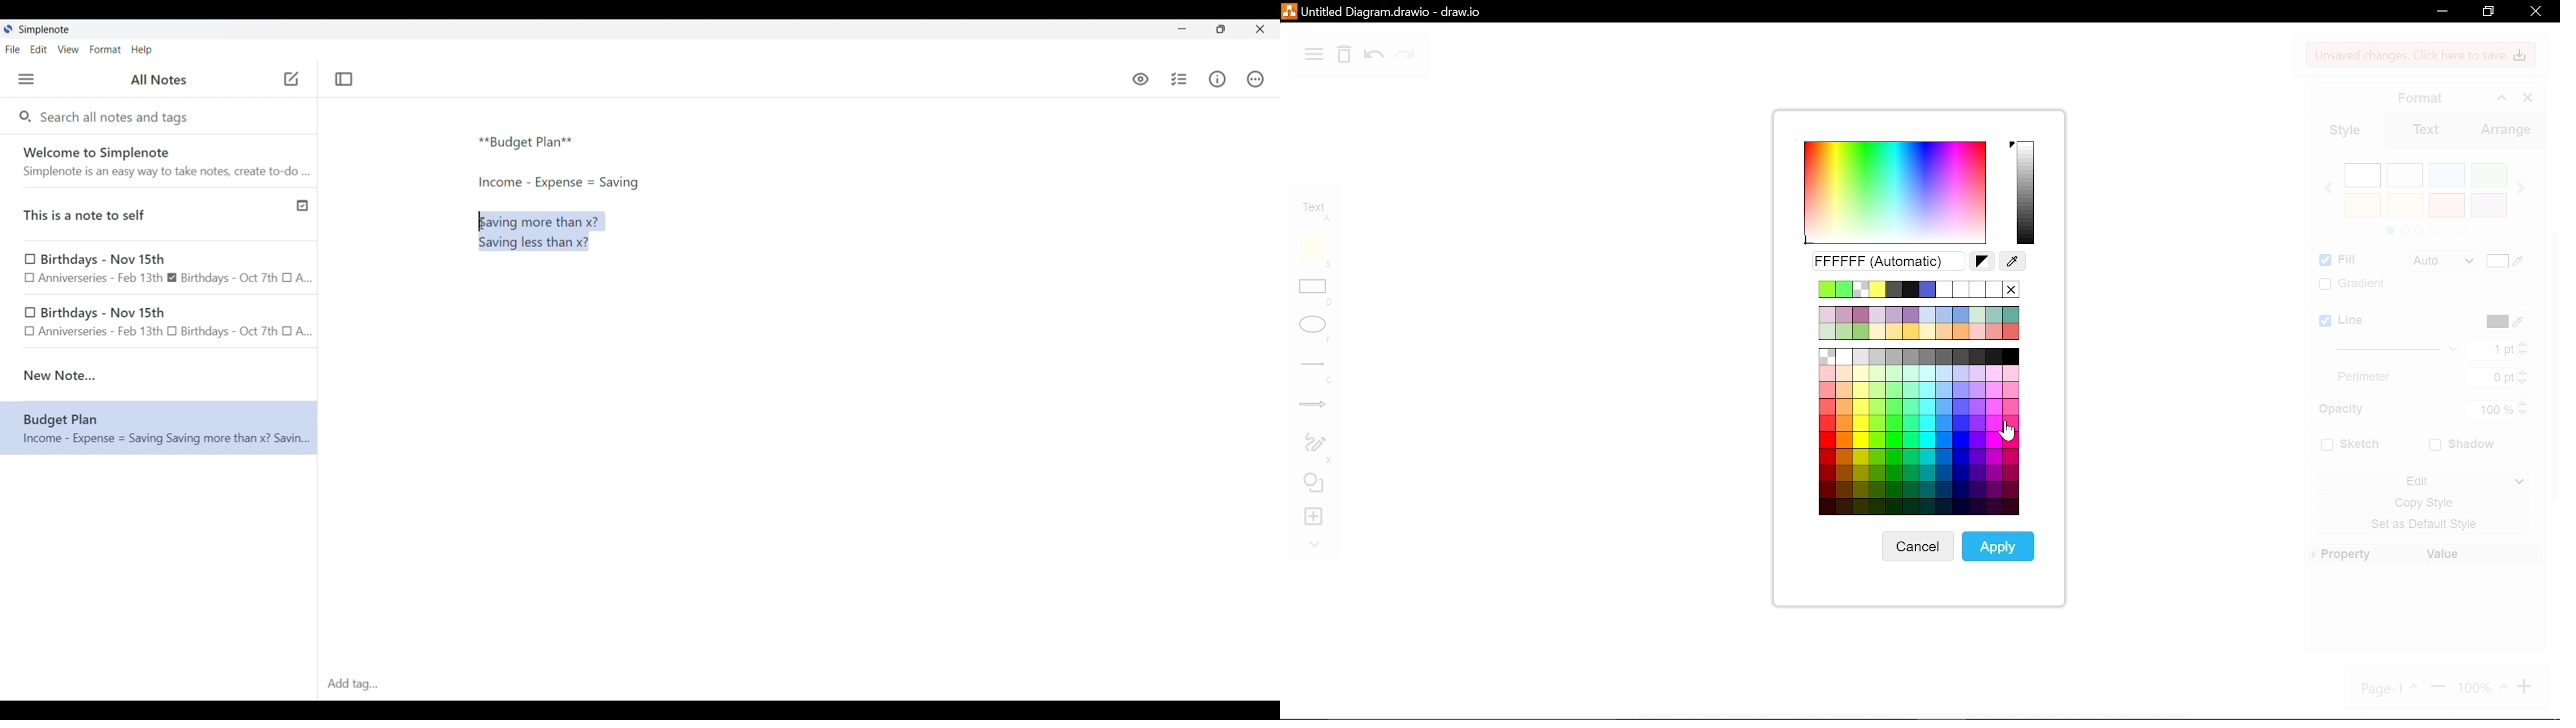 The height and width of the screenshot is (728, 2576). What do you see at coordinates (105, 49) in the screenshot?
I see `Format menu` at bounding box center [105, 49].